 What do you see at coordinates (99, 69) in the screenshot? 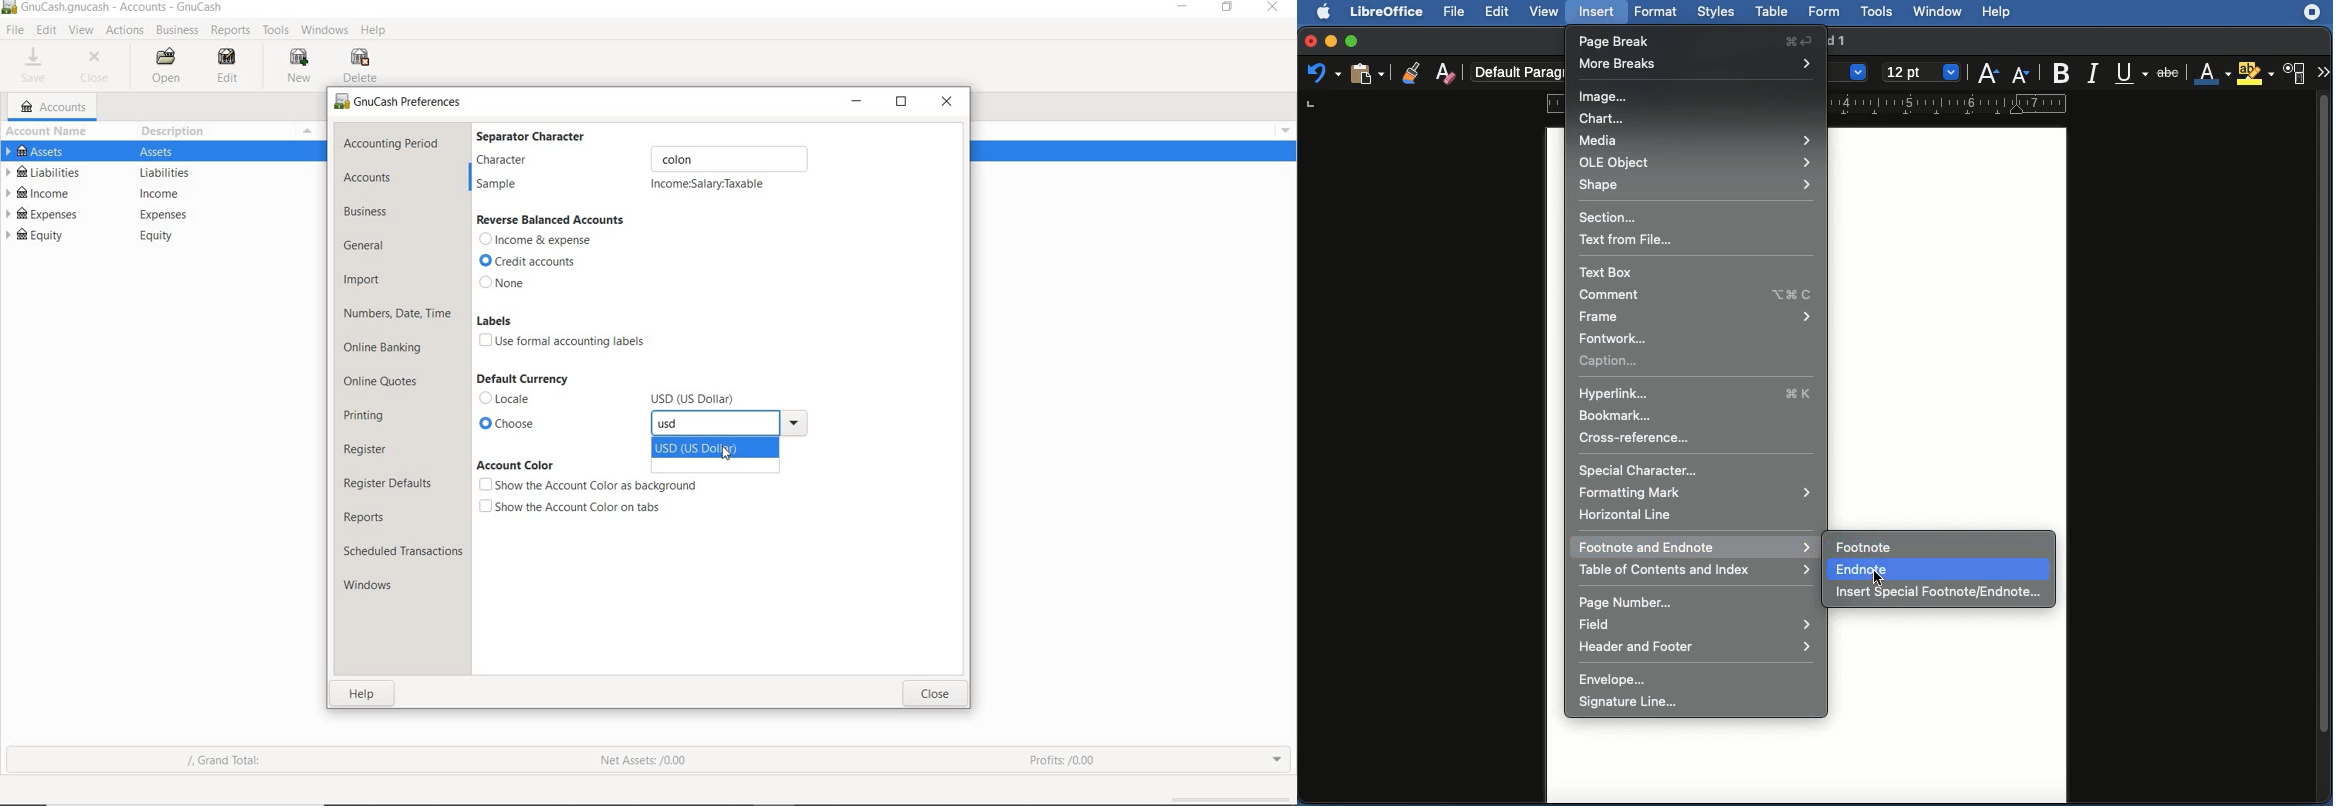
I see `CLOSE` at bounding box center [99, 69].